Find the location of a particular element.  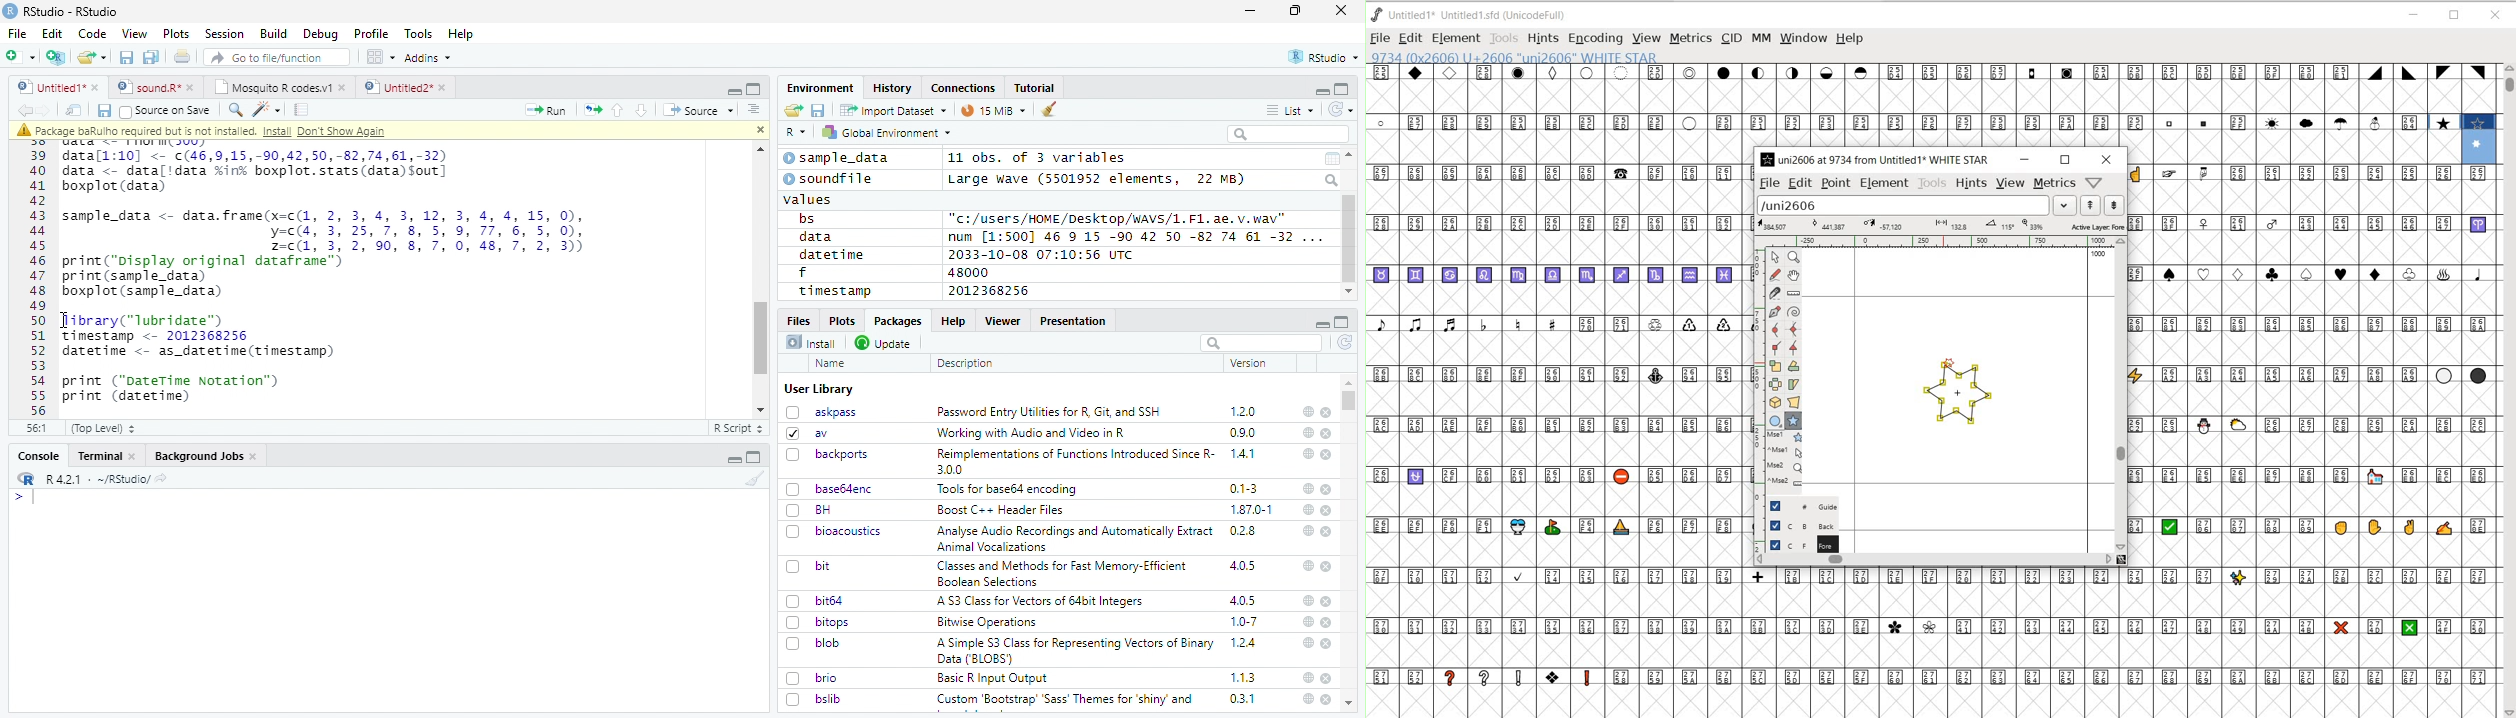

Tools for baseb4 encoding is located at coordinates (1009, 489).